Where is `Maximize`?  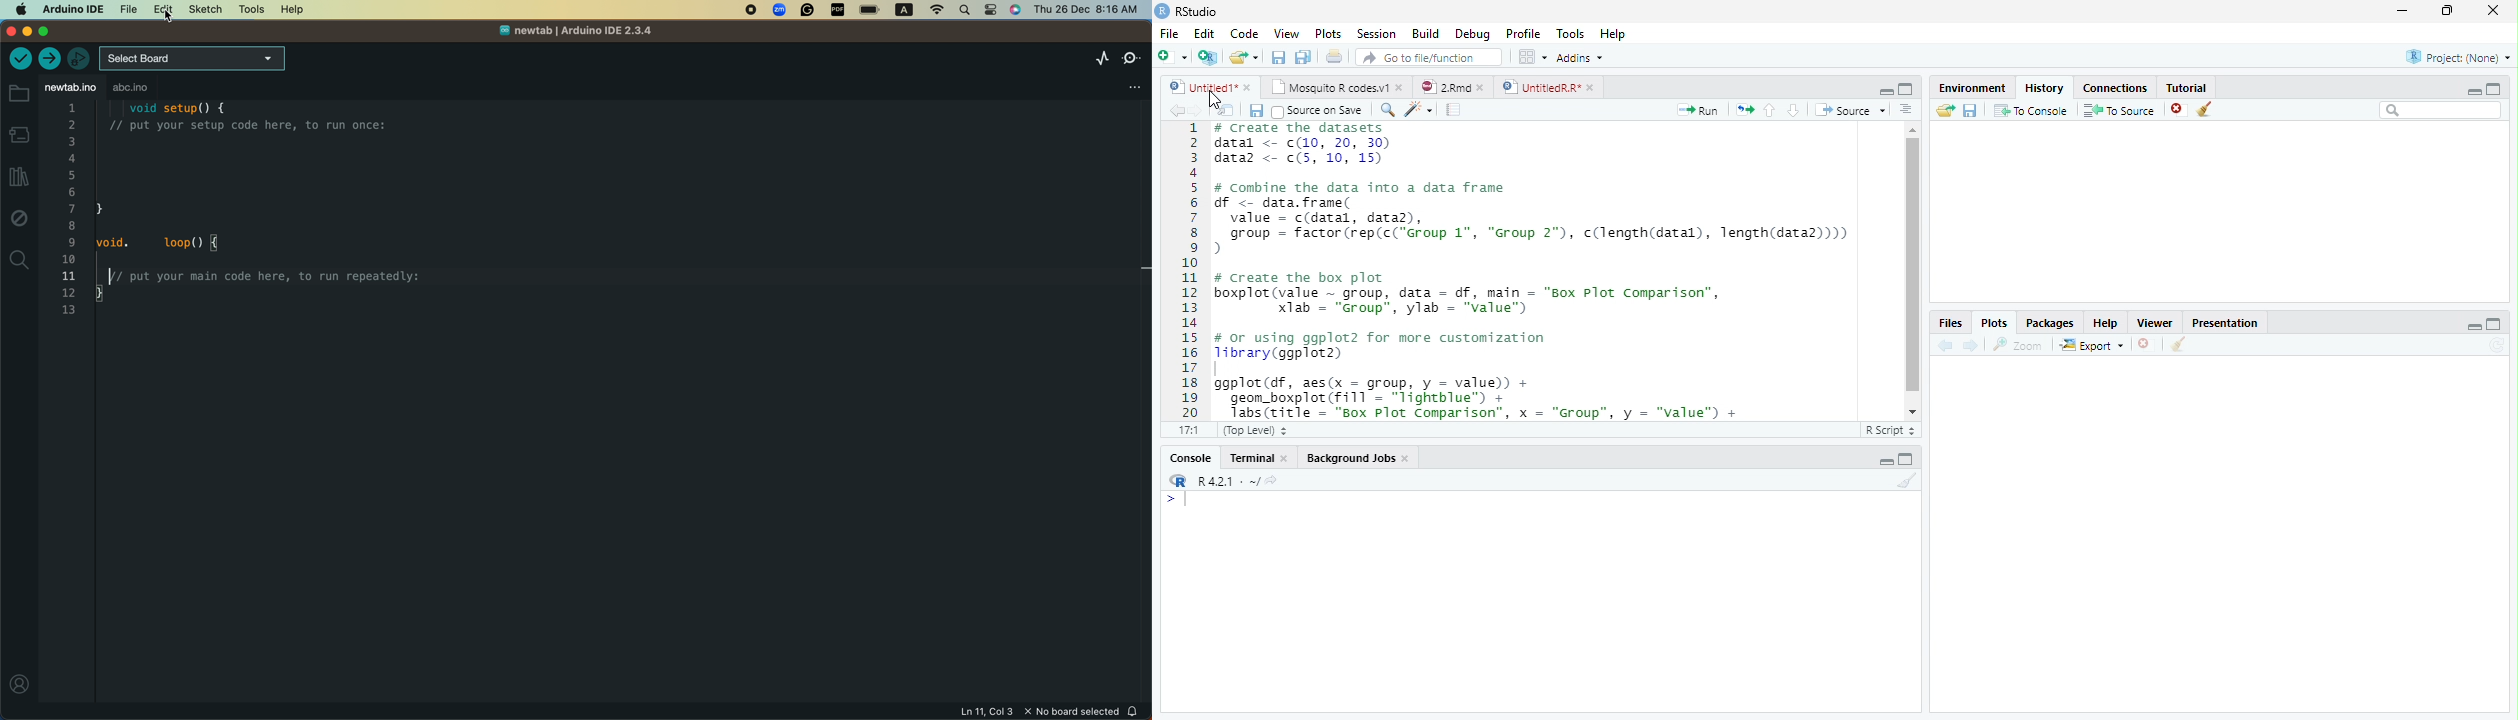
Maximize is located at coordinates (2494, 89).